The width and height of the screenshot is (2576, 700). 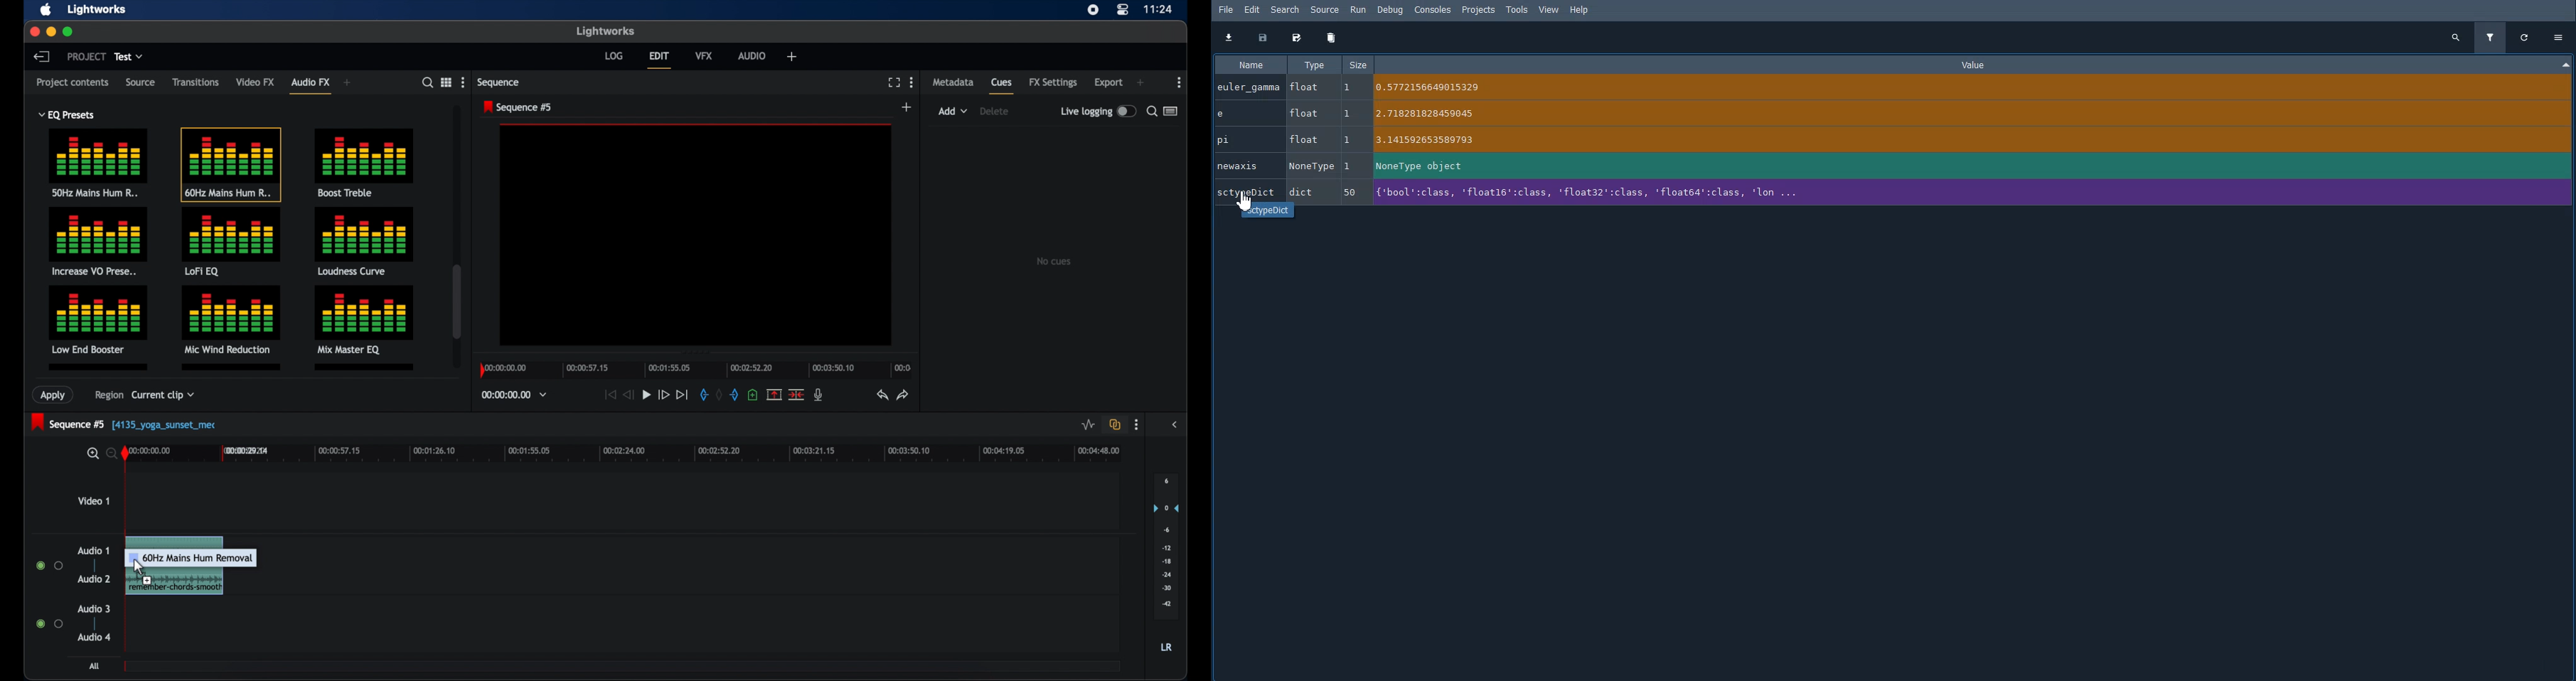 I want to click on Tools, so click(x=1517, y=10).